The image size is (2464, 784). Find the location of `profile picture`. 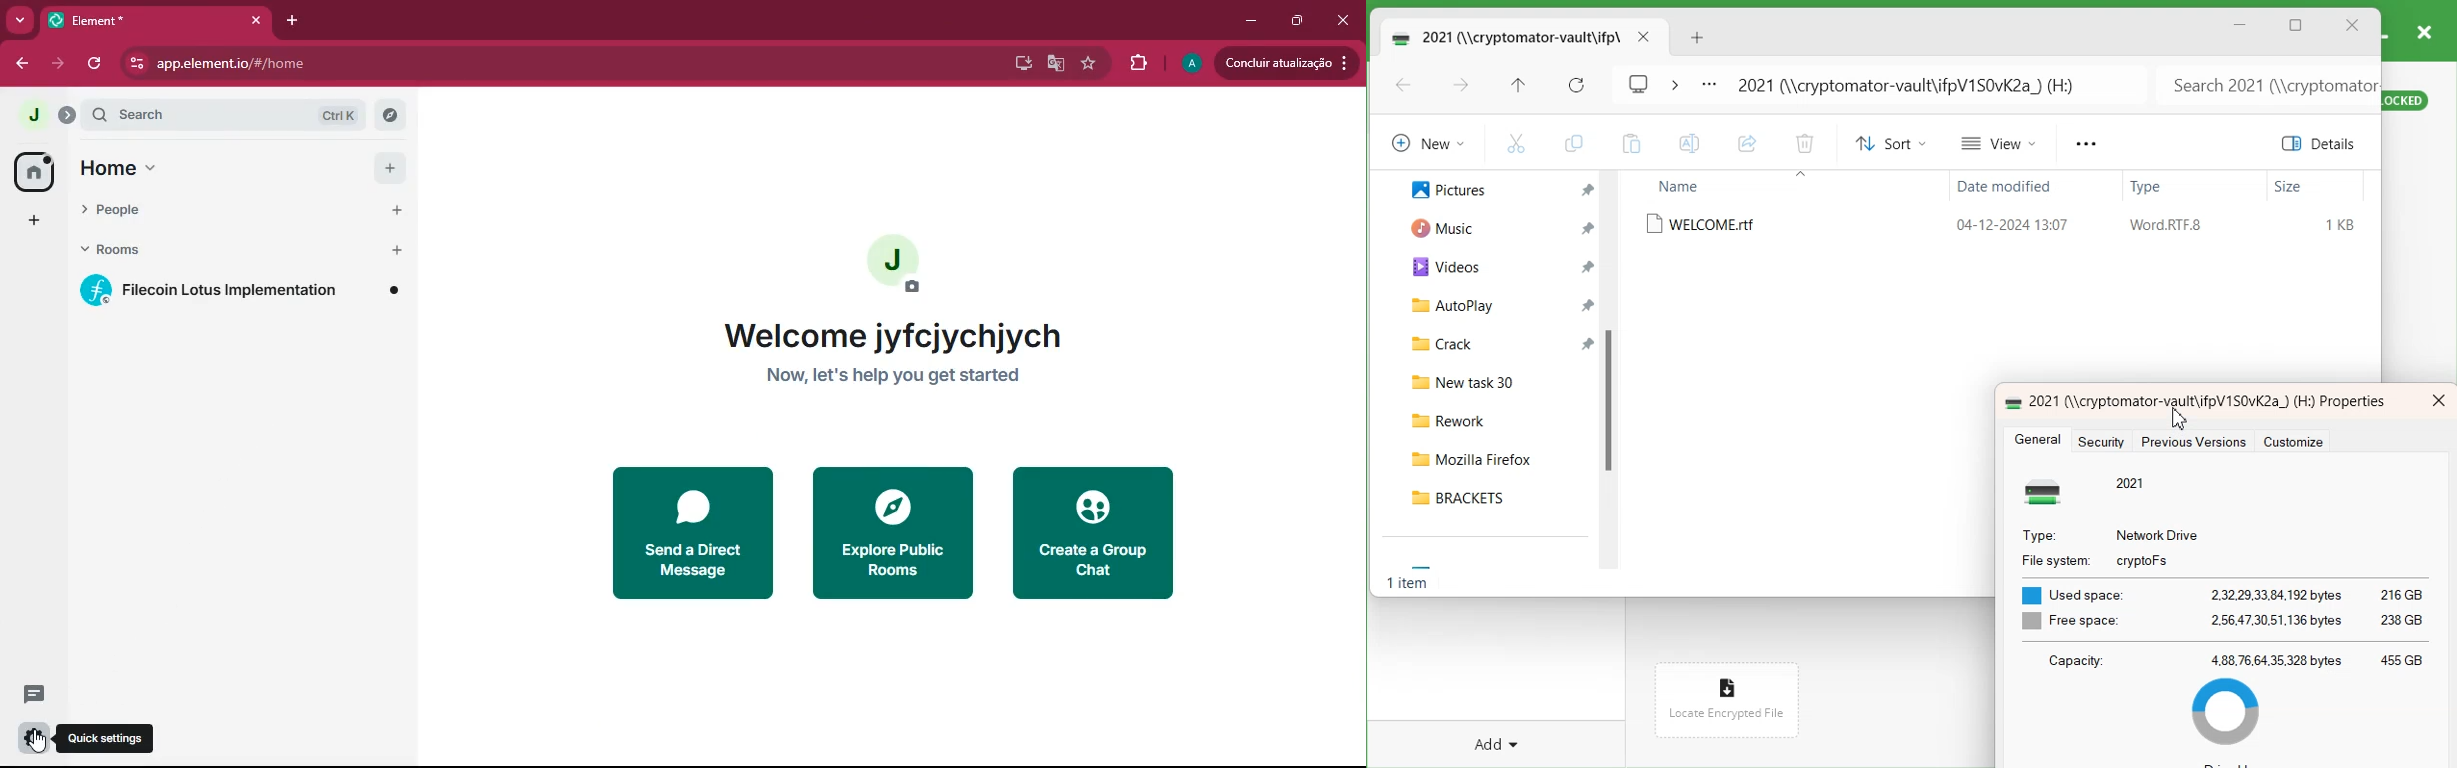

profile picture is located at coordinates (900, 260).